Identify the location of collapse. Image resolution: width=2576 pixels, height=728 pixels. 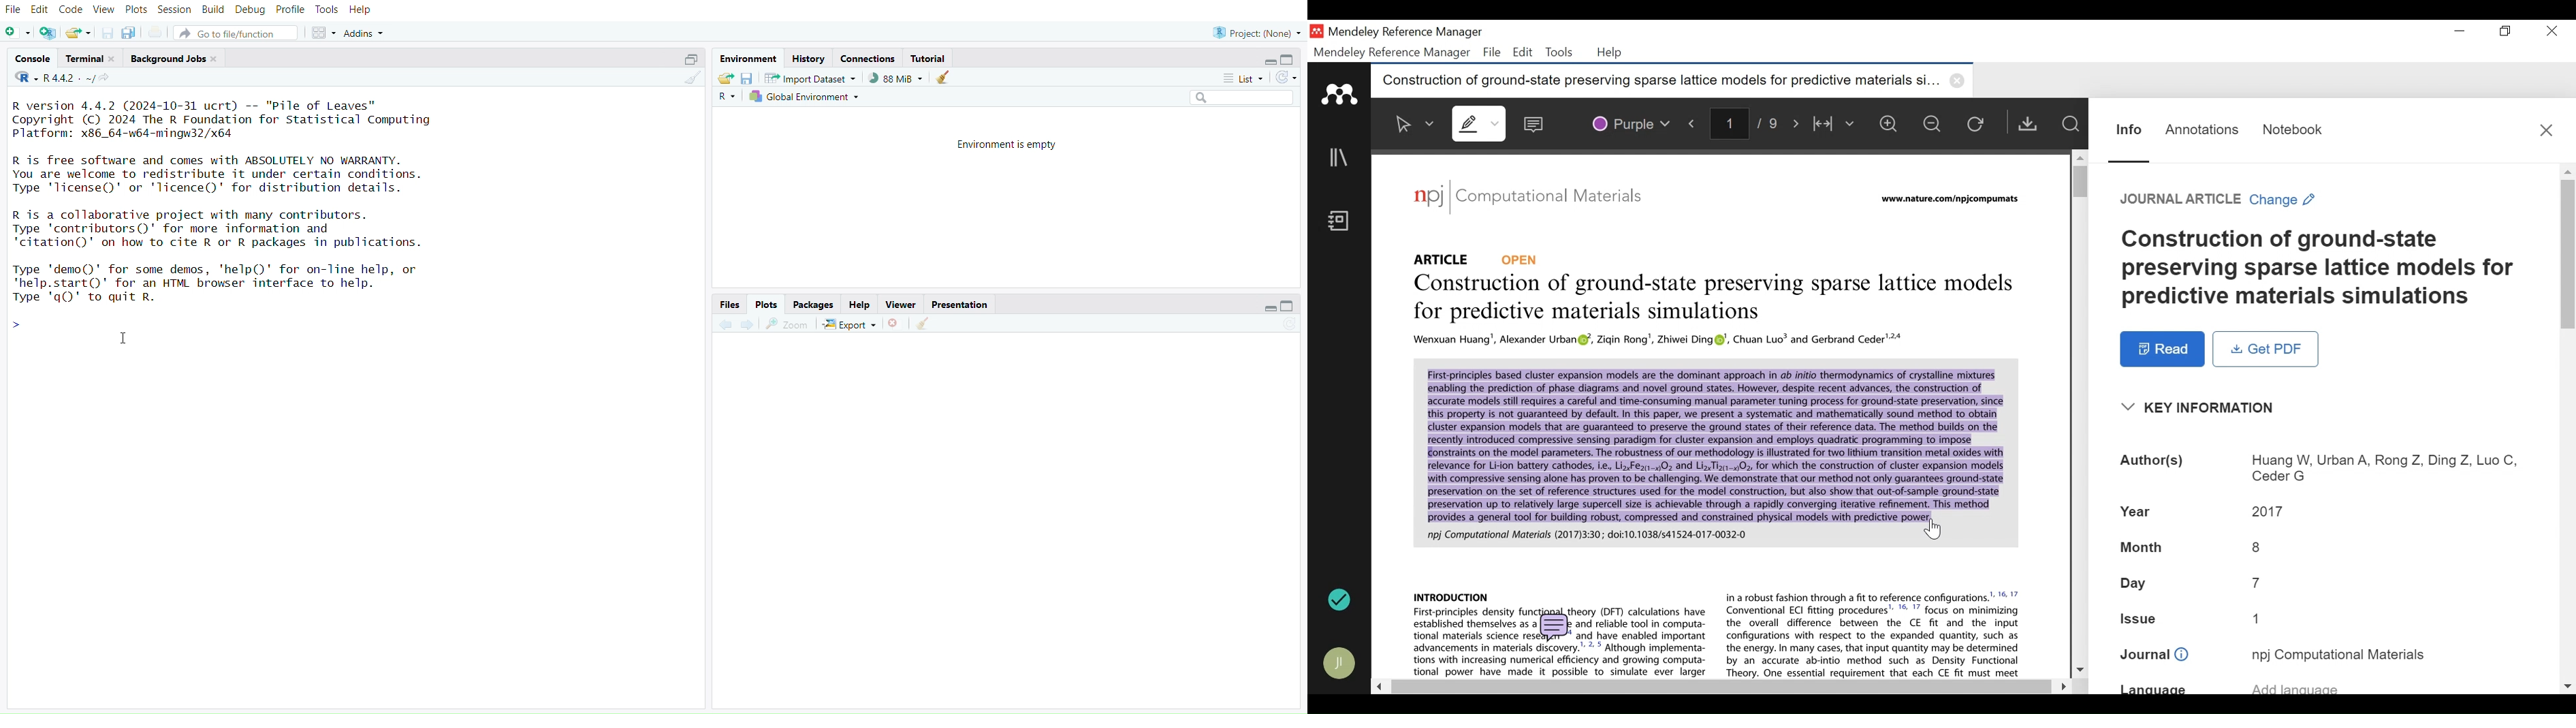
(1292, 307).